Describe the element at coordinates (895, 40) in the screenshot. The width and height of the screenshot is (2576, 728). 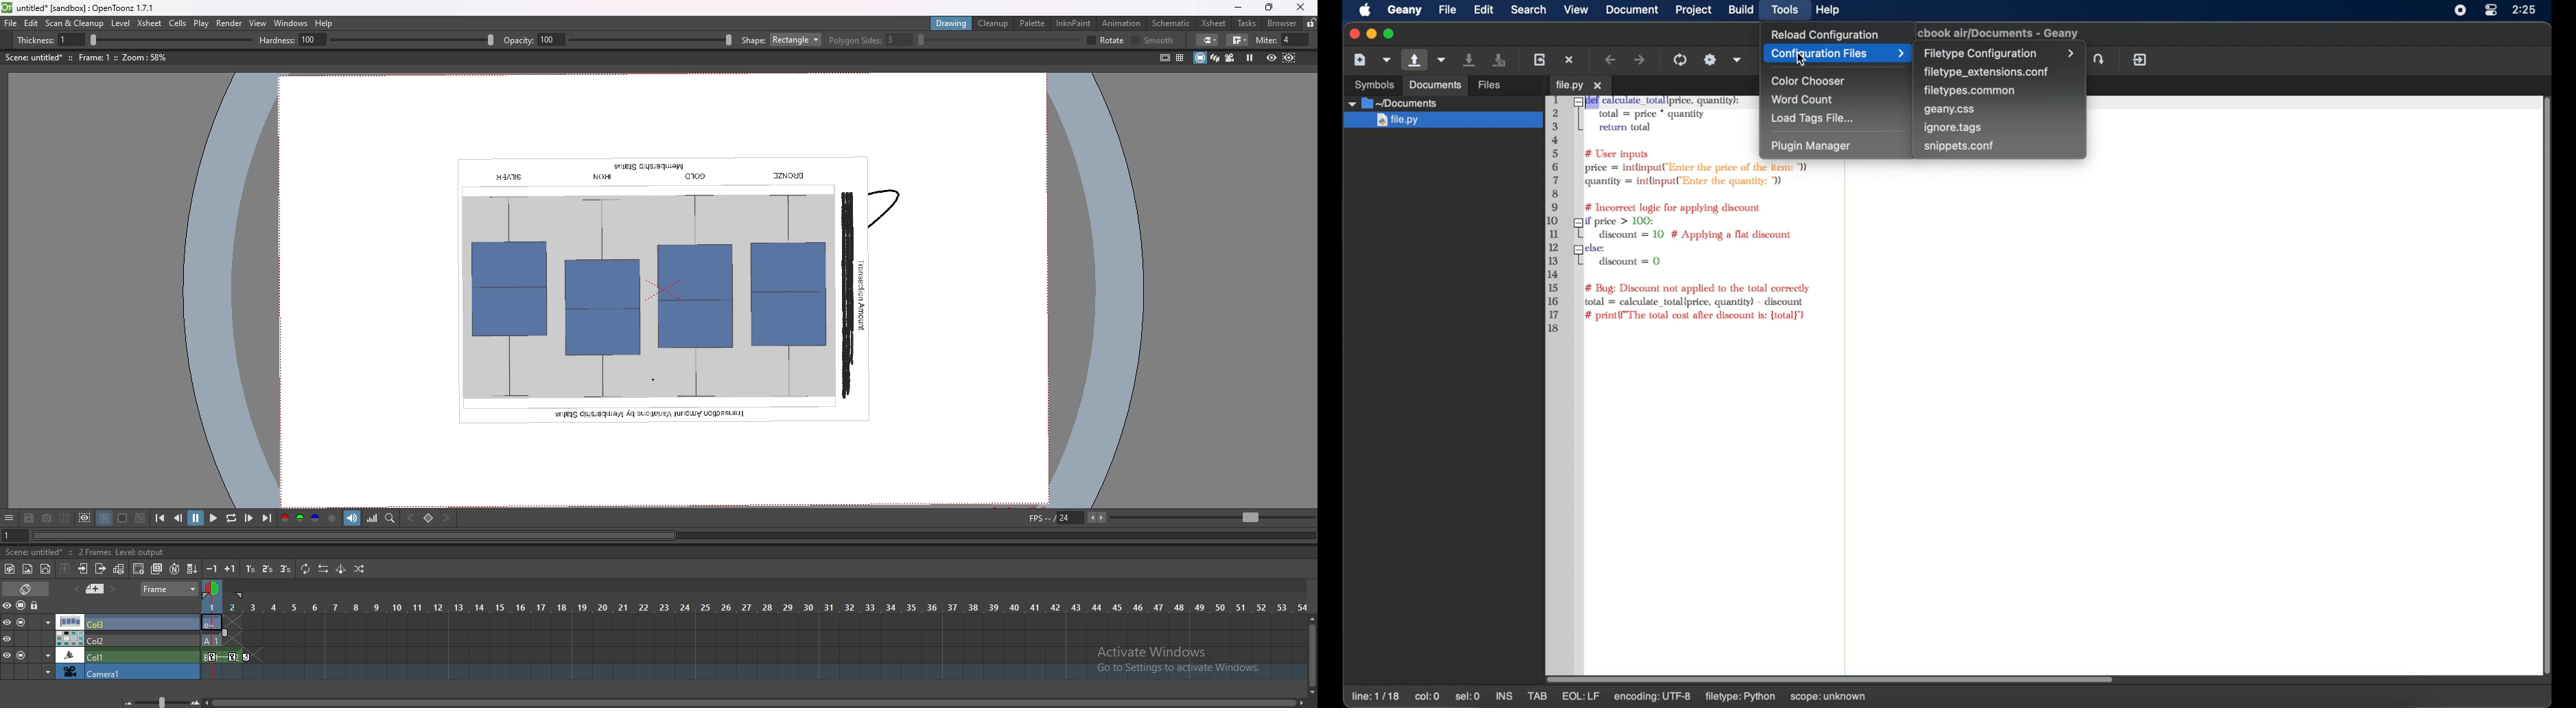
I see `rotate` at that location.